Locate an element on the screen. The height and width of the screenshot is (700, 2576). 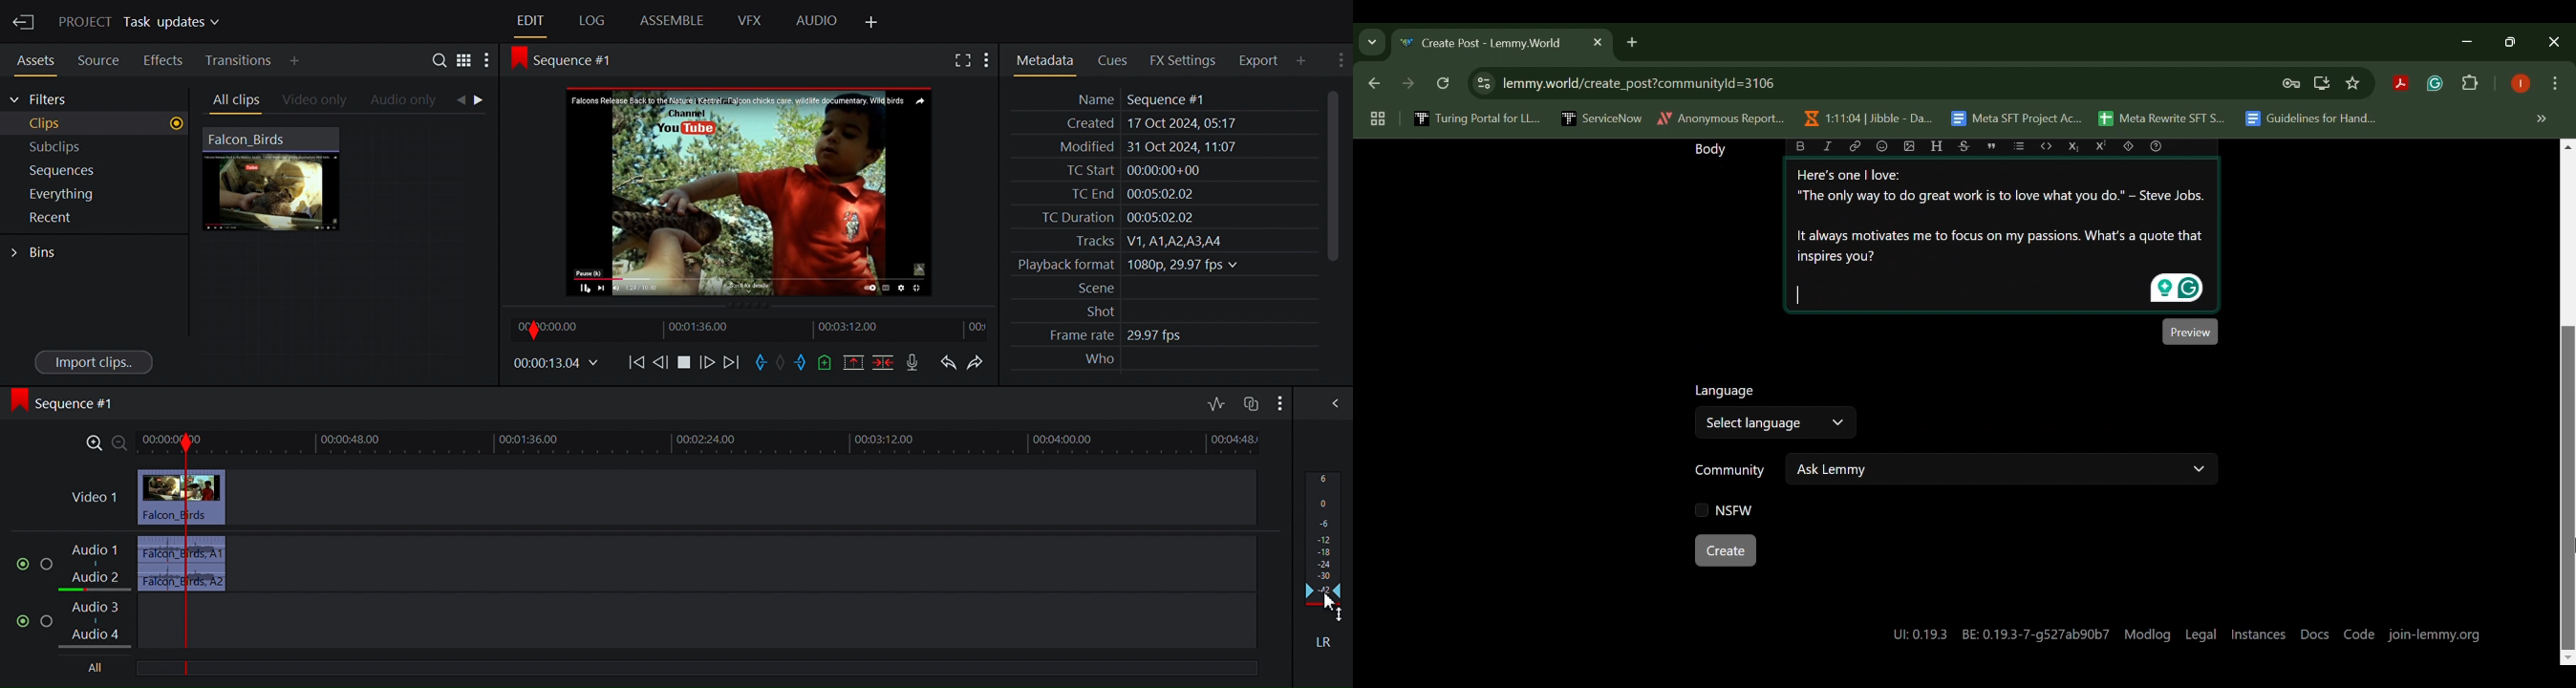
Zoom in is located at coordinates (92, 444).